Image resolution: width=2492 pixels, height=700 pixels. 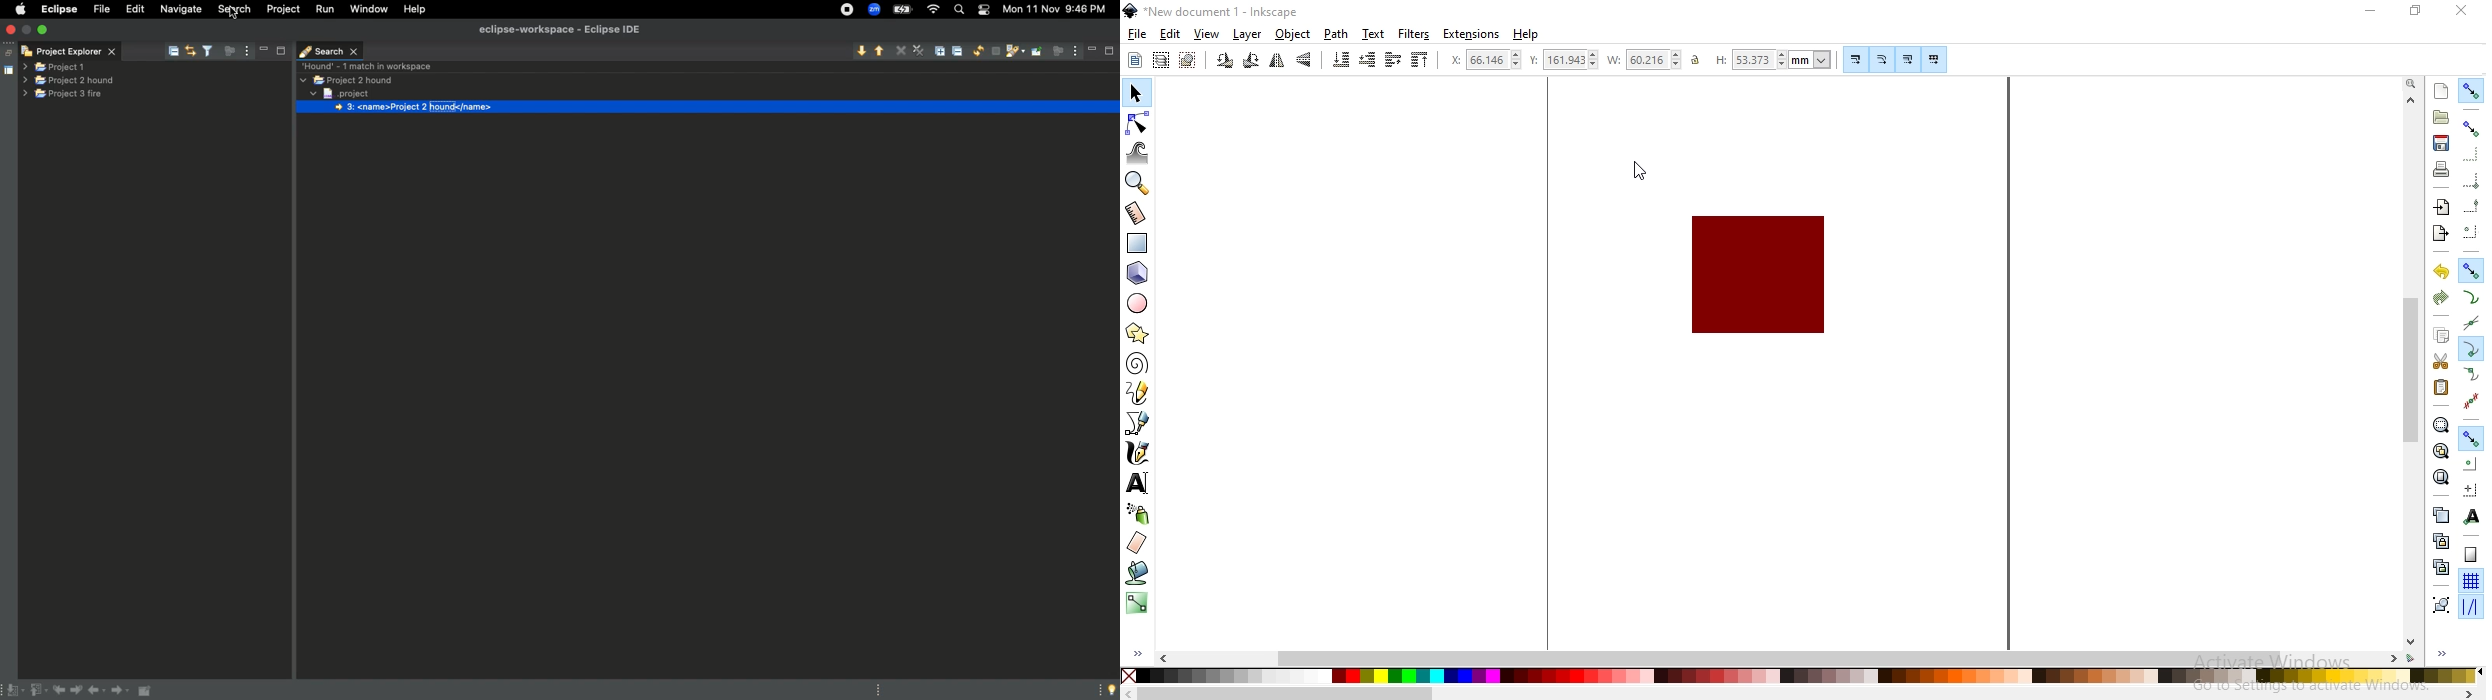 What do you see at coordinates (1137, 607) in the screenshot?
I see `create and edit gradient ` at bounding box center [1137, 607].